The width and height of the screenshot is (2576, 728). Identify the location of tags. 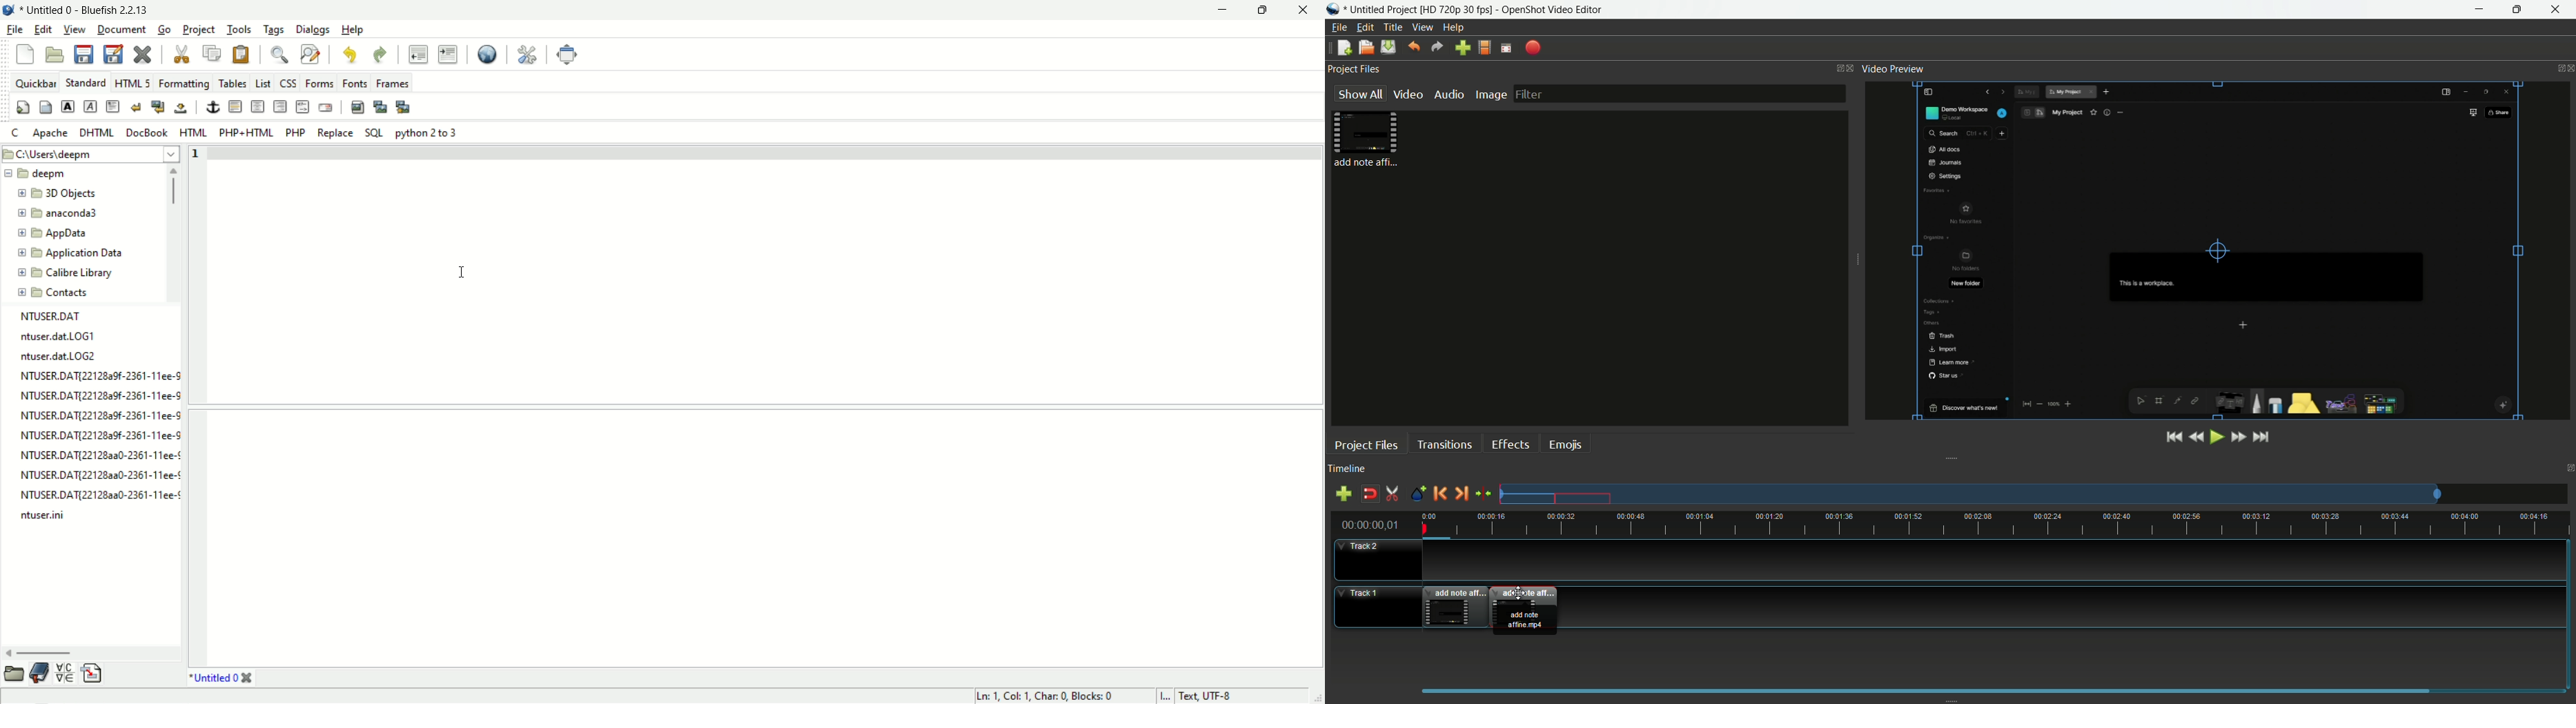
(274, 28).